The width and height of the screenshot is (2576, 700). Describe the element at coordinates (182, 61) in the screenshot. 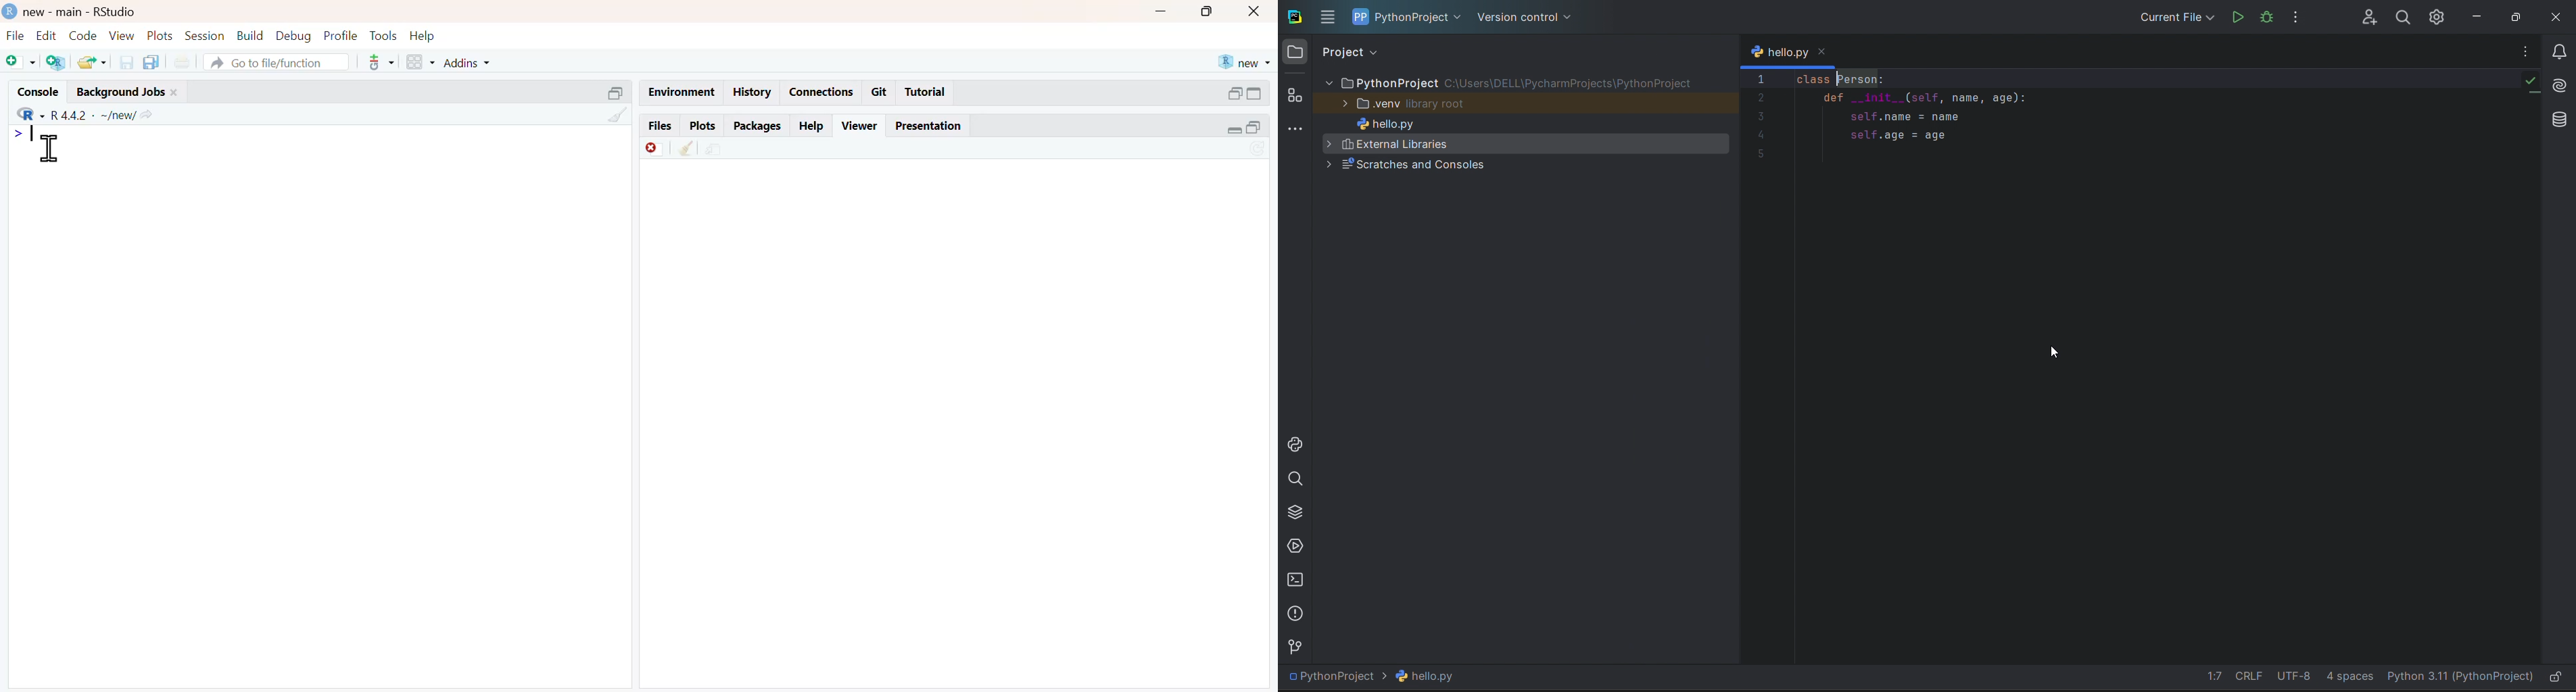

I see `print` at that location.